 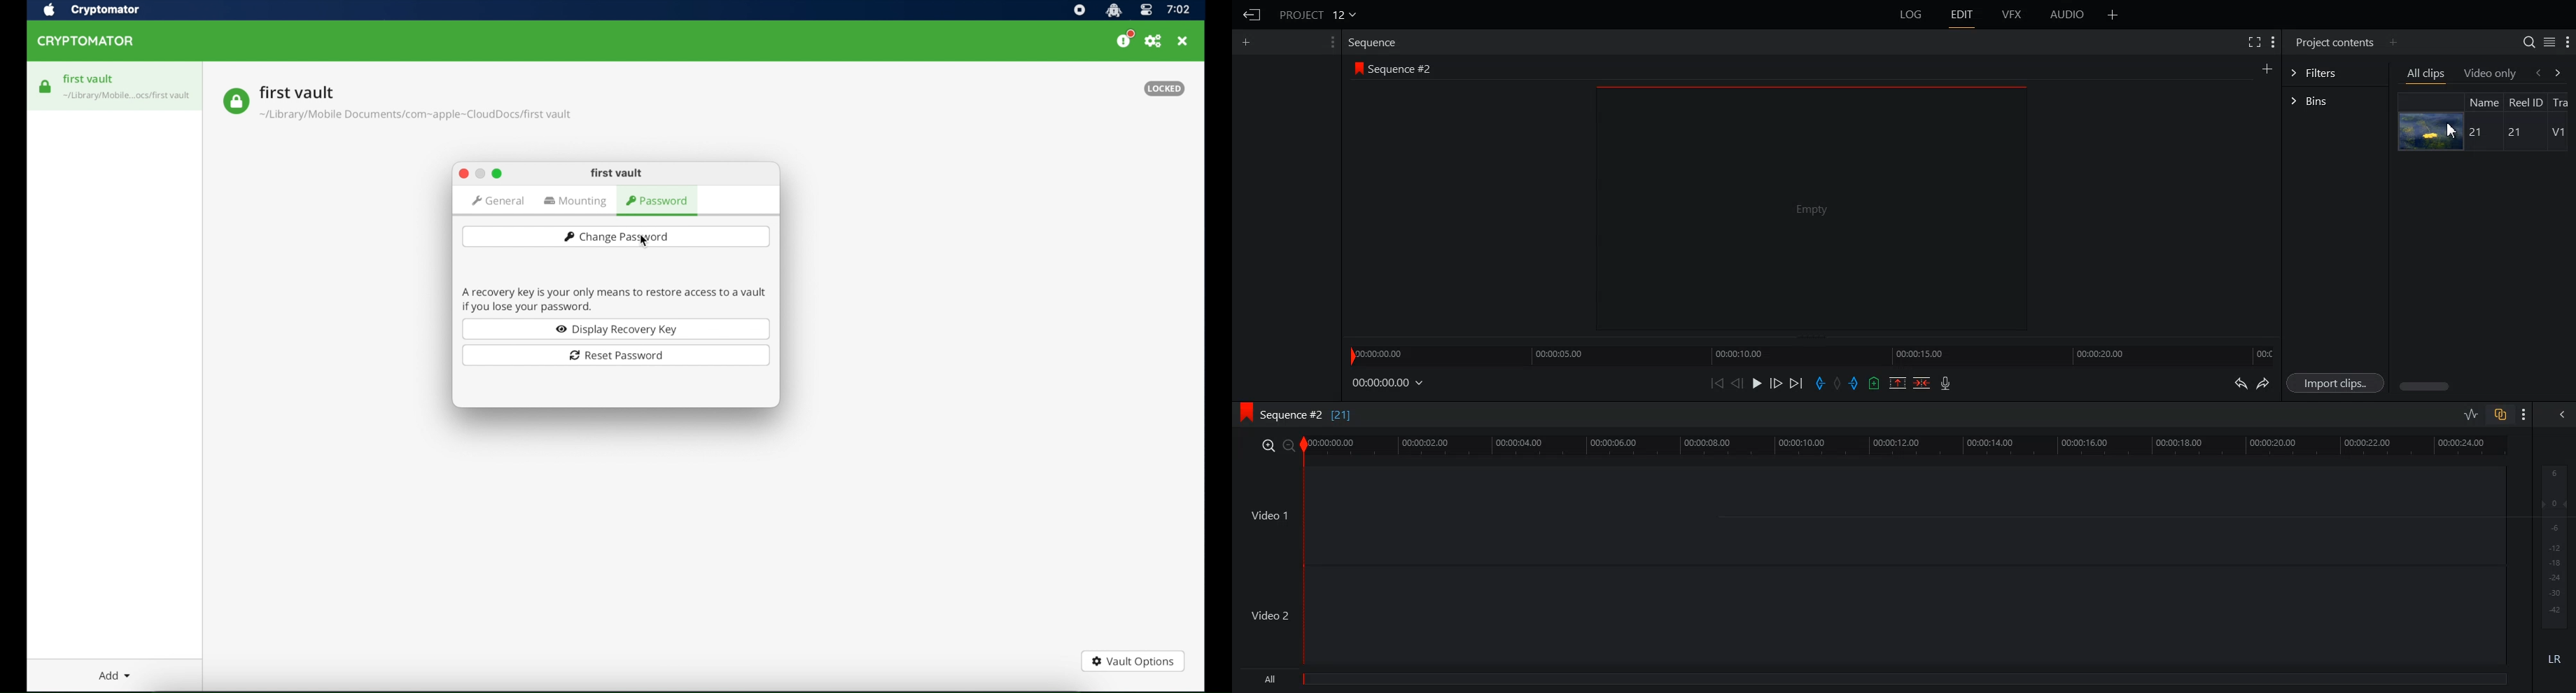 What do you see at coordinates (2334, 42) in the screenshot?
I see `Project contents` at bounding box center [2334, 42].